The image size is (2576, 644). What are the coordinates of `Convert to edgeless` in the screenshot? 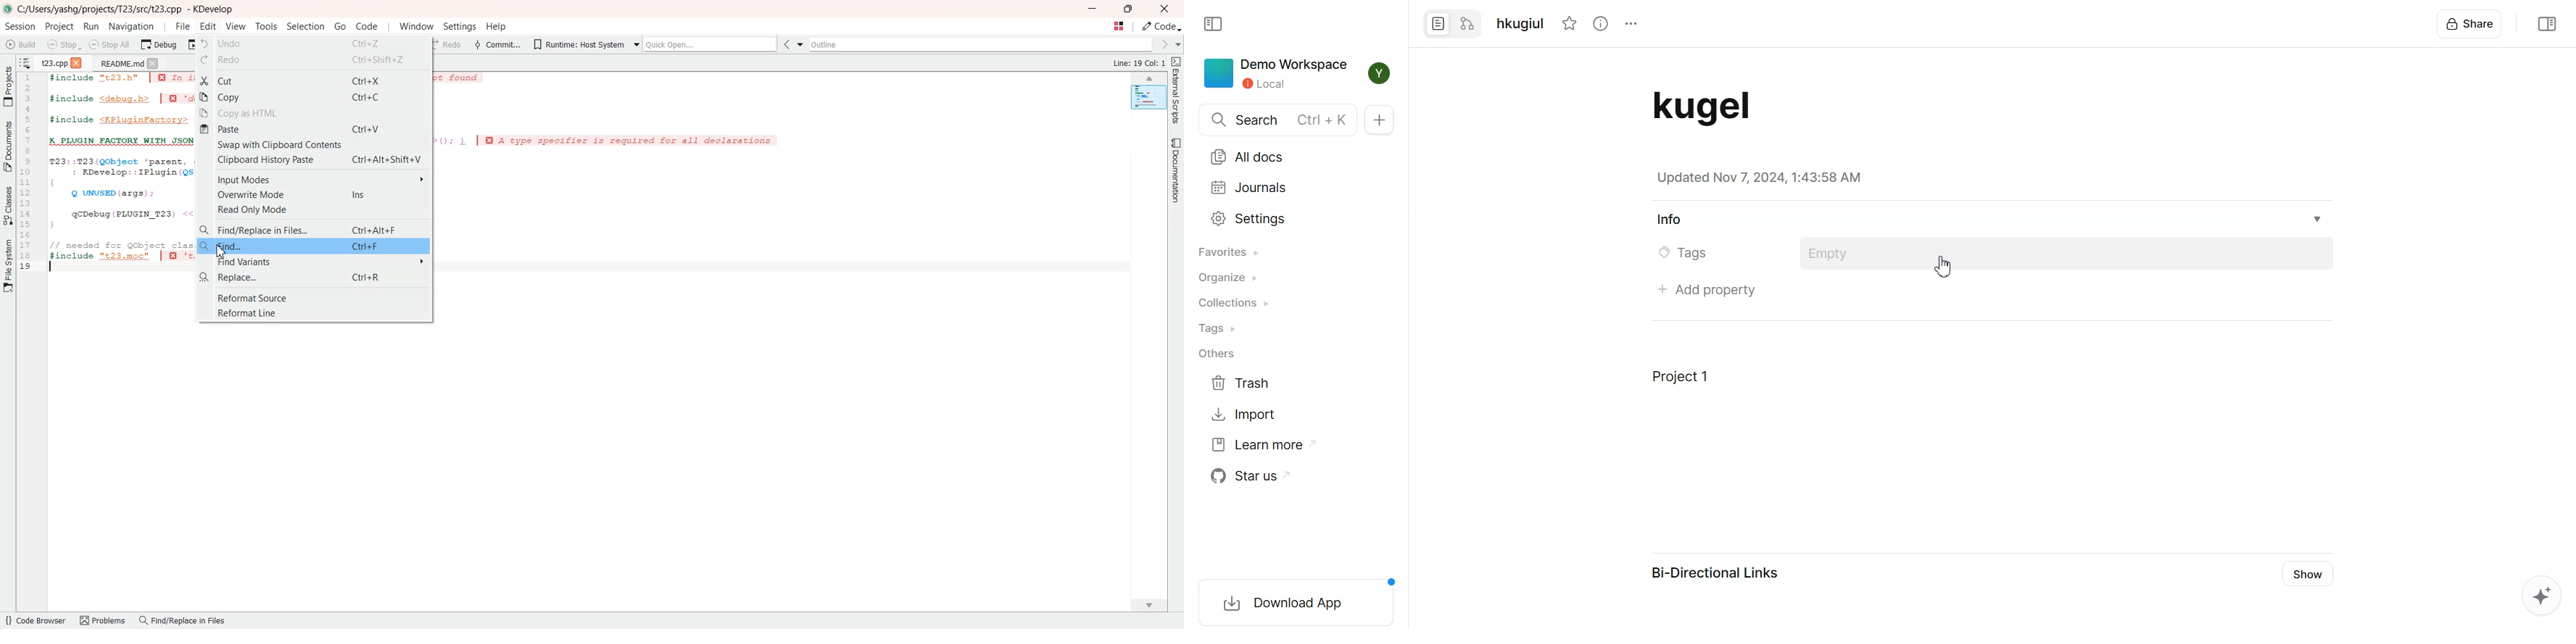 It's located at (1468, 25).